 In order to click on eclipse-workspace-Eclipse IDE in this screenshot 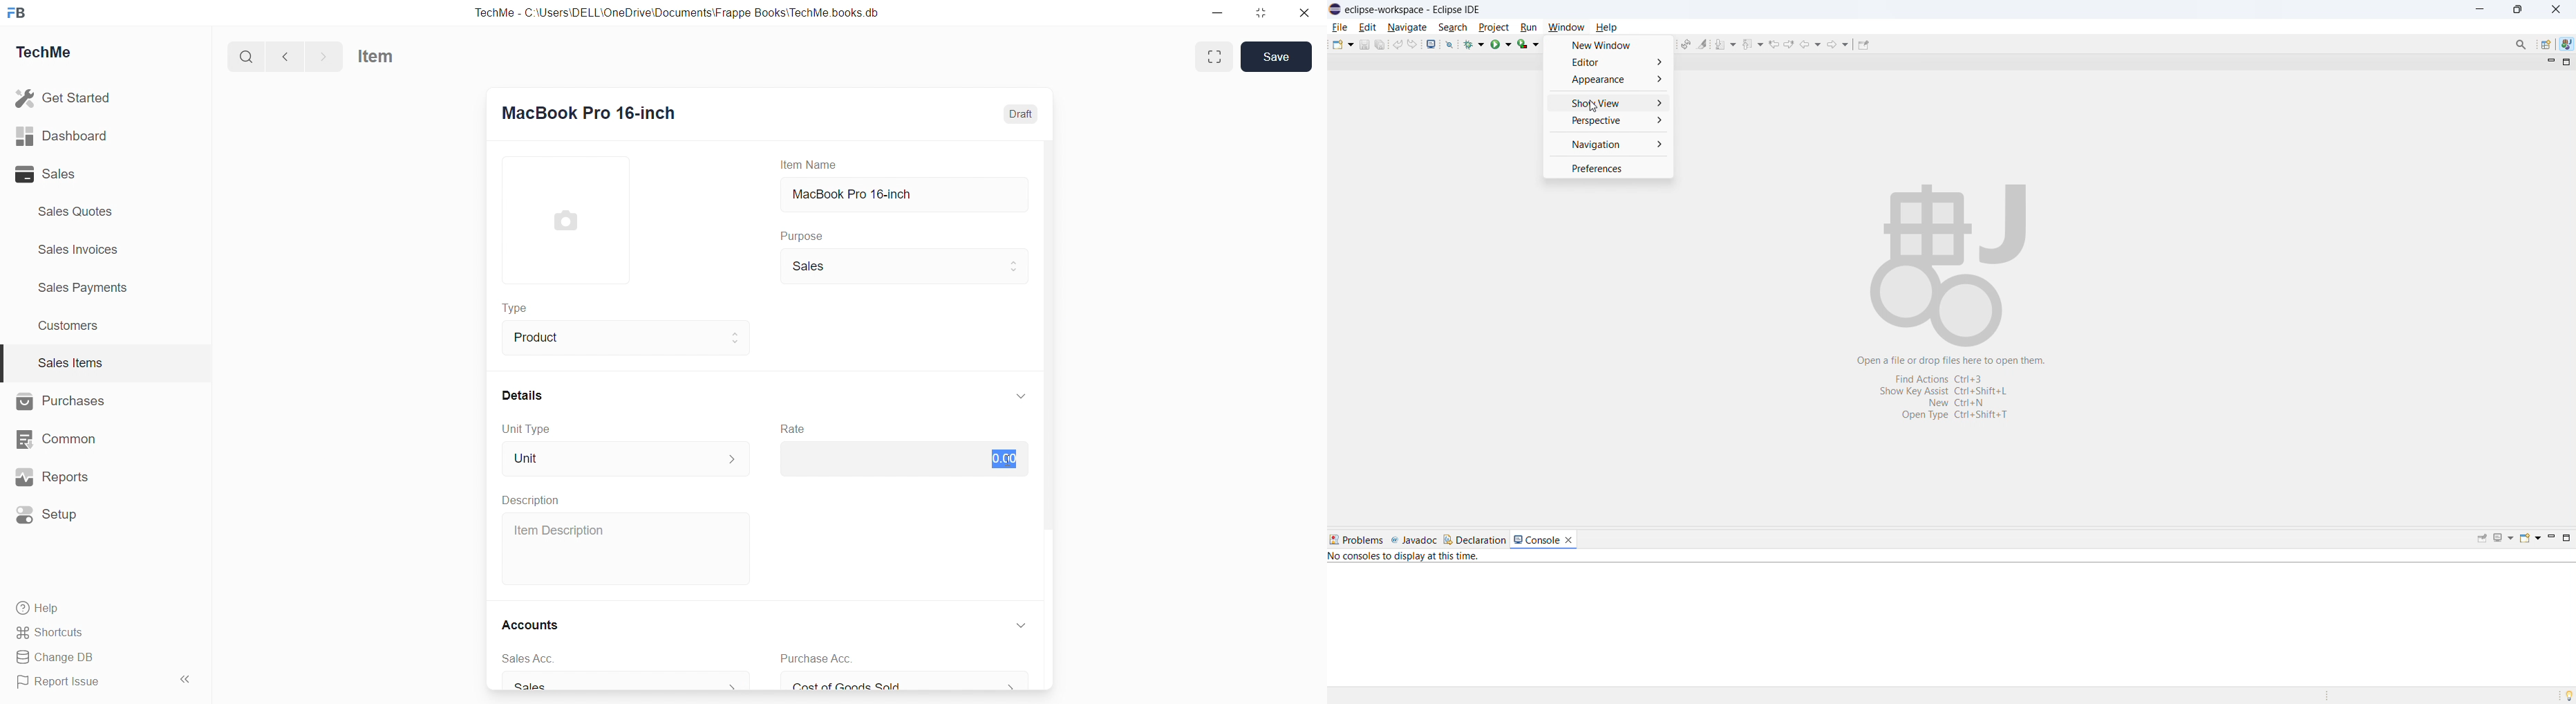, I will do `click(1410, 10)`.